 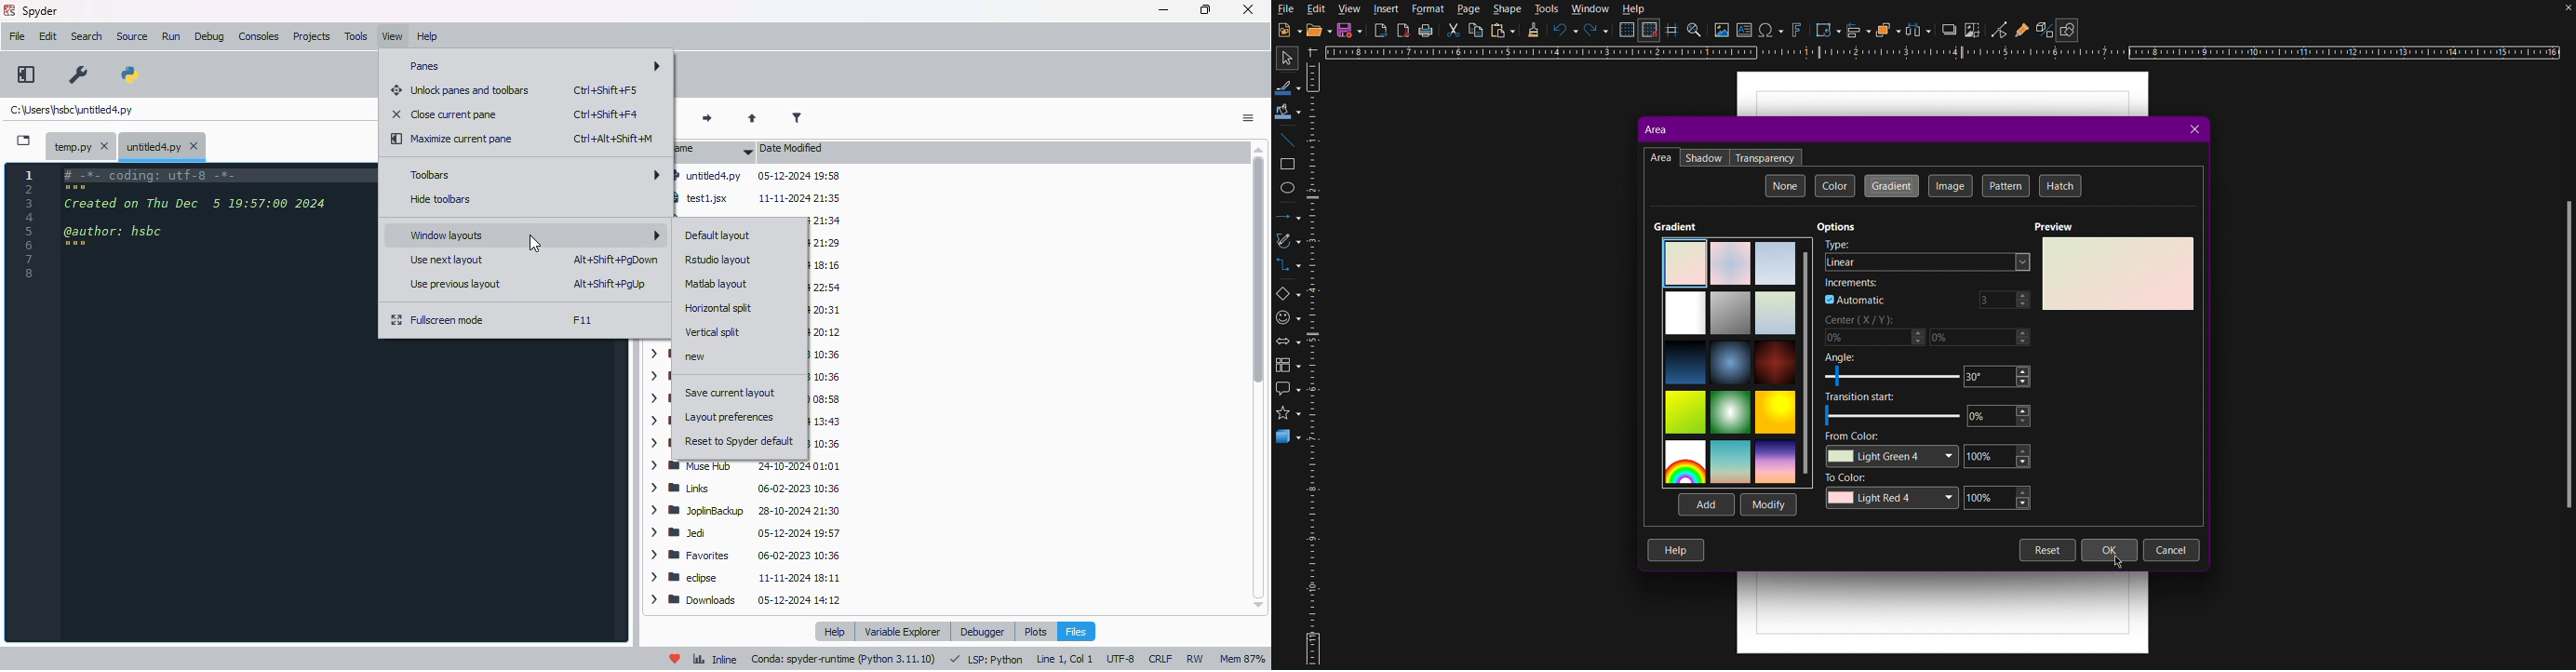 What do you see at coordinates (1673, 32) in the screenshot?
I see `Guidelines while moving` at bounding box center [1673, 32].